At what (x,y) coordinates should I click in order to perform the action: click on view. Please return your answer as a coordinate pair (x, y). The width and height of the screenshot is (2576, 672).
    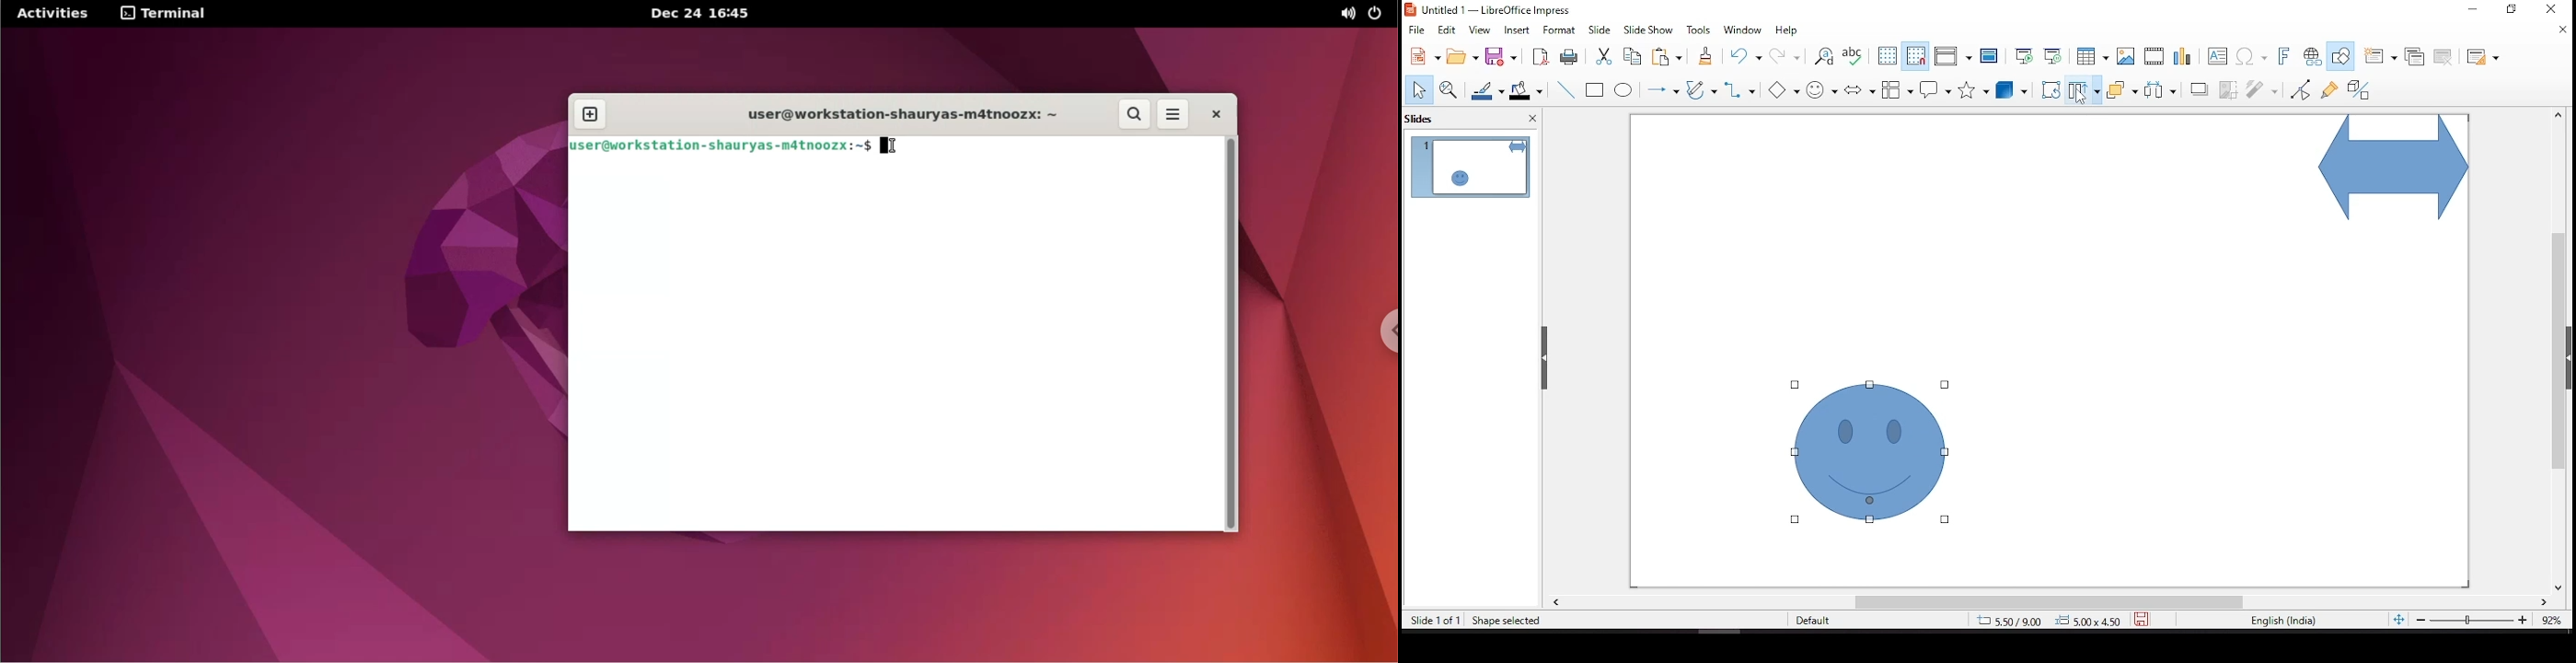
    Looking at the image, I should click on (1481, 30).